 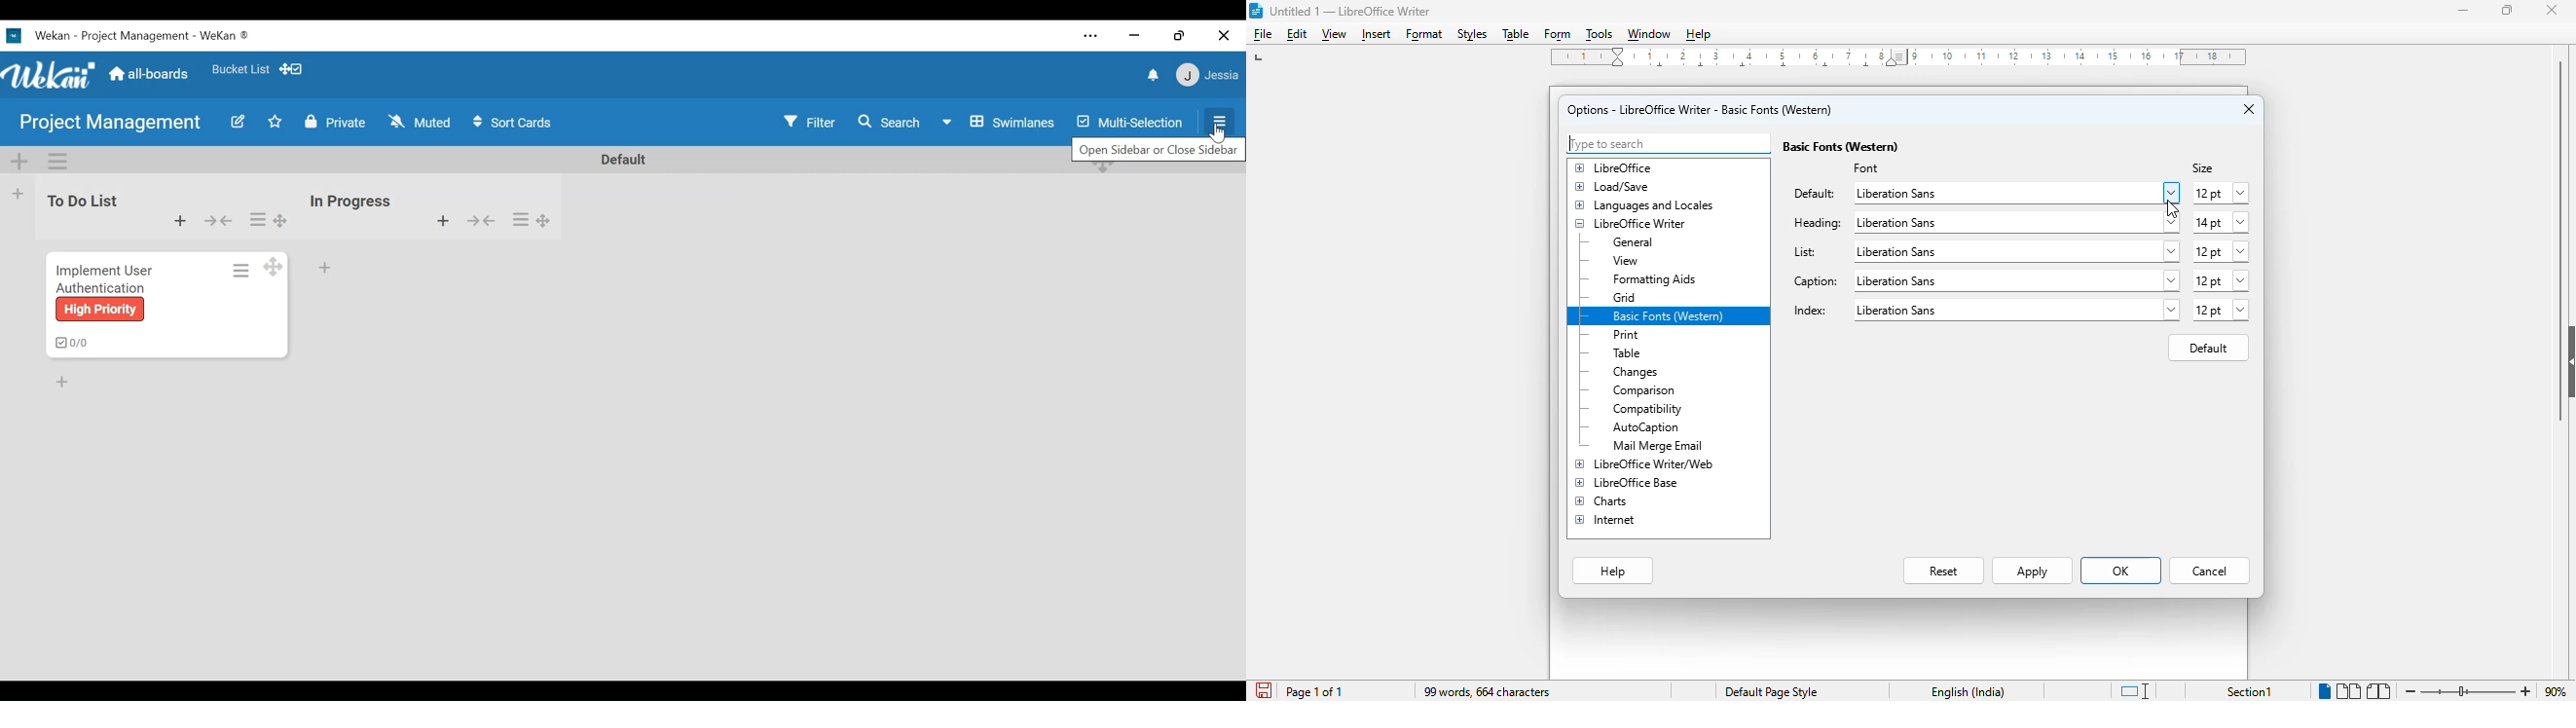 I want to click on Add Card Bottom of the list, so click(x=69, y=384).